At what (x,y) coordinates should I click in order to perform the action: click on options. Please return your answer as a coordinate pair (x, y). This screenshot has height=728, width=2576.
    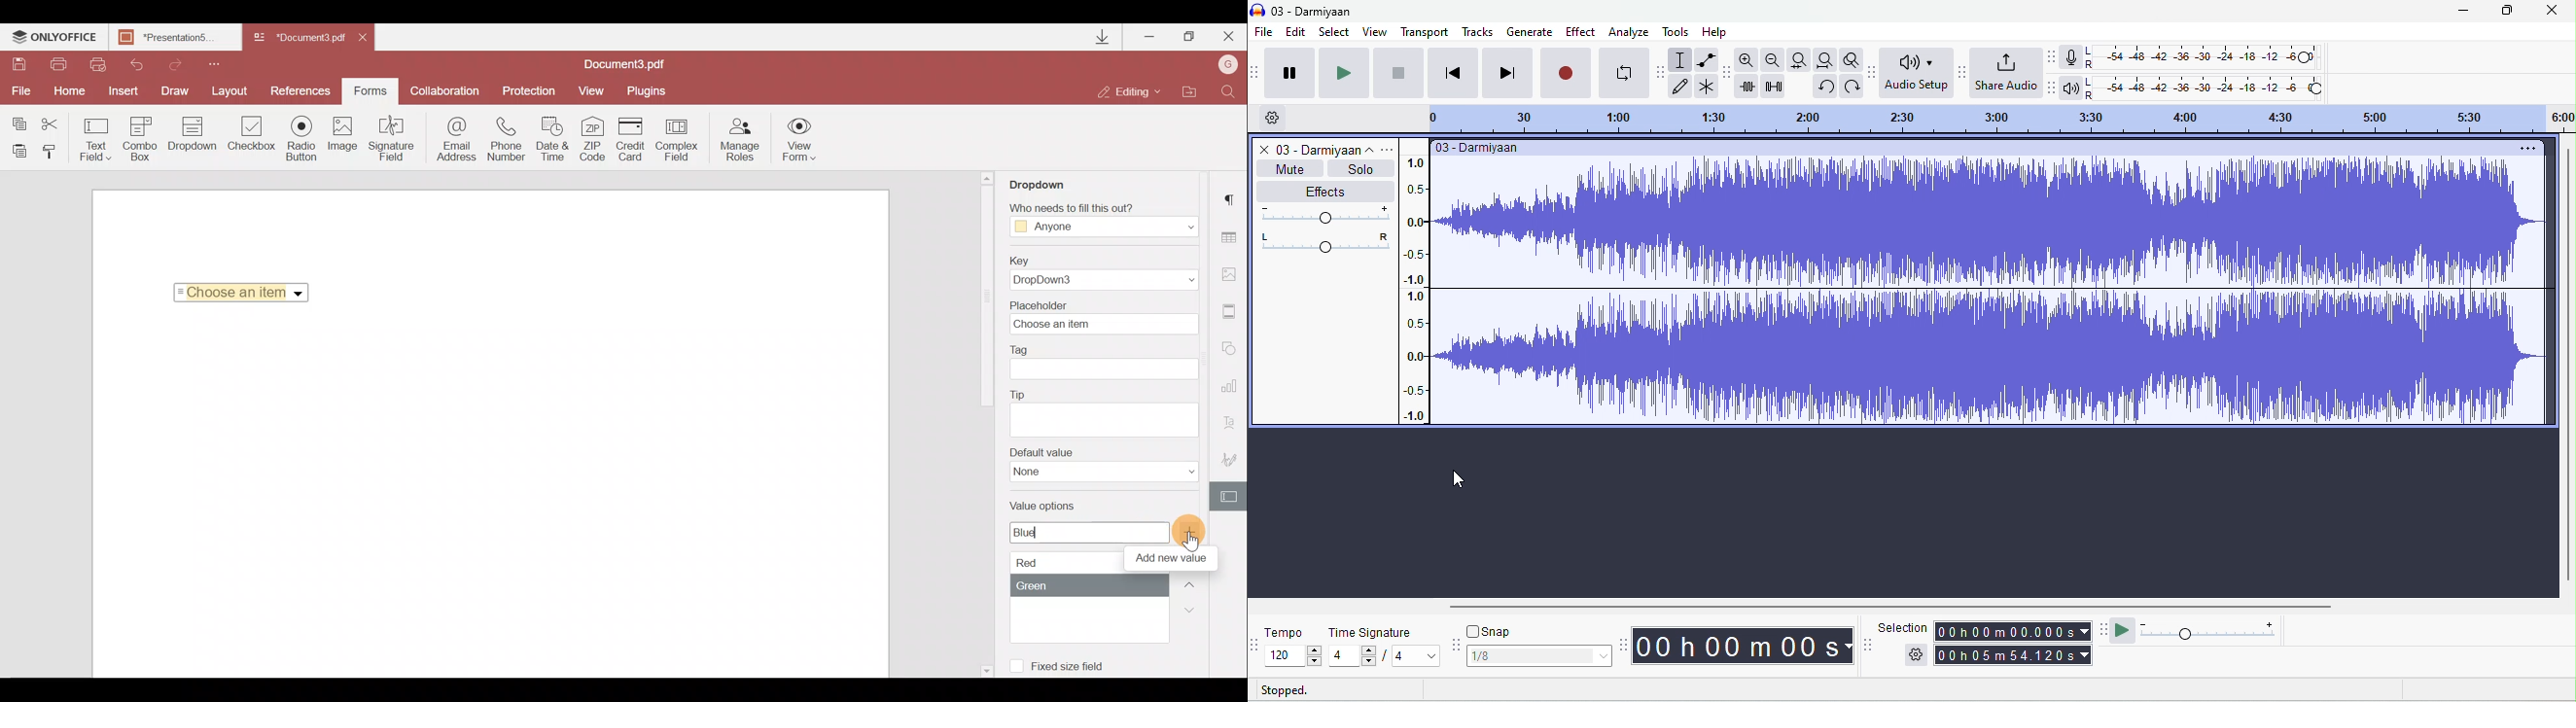
    Looking at the image, I should click on (1391, 150).